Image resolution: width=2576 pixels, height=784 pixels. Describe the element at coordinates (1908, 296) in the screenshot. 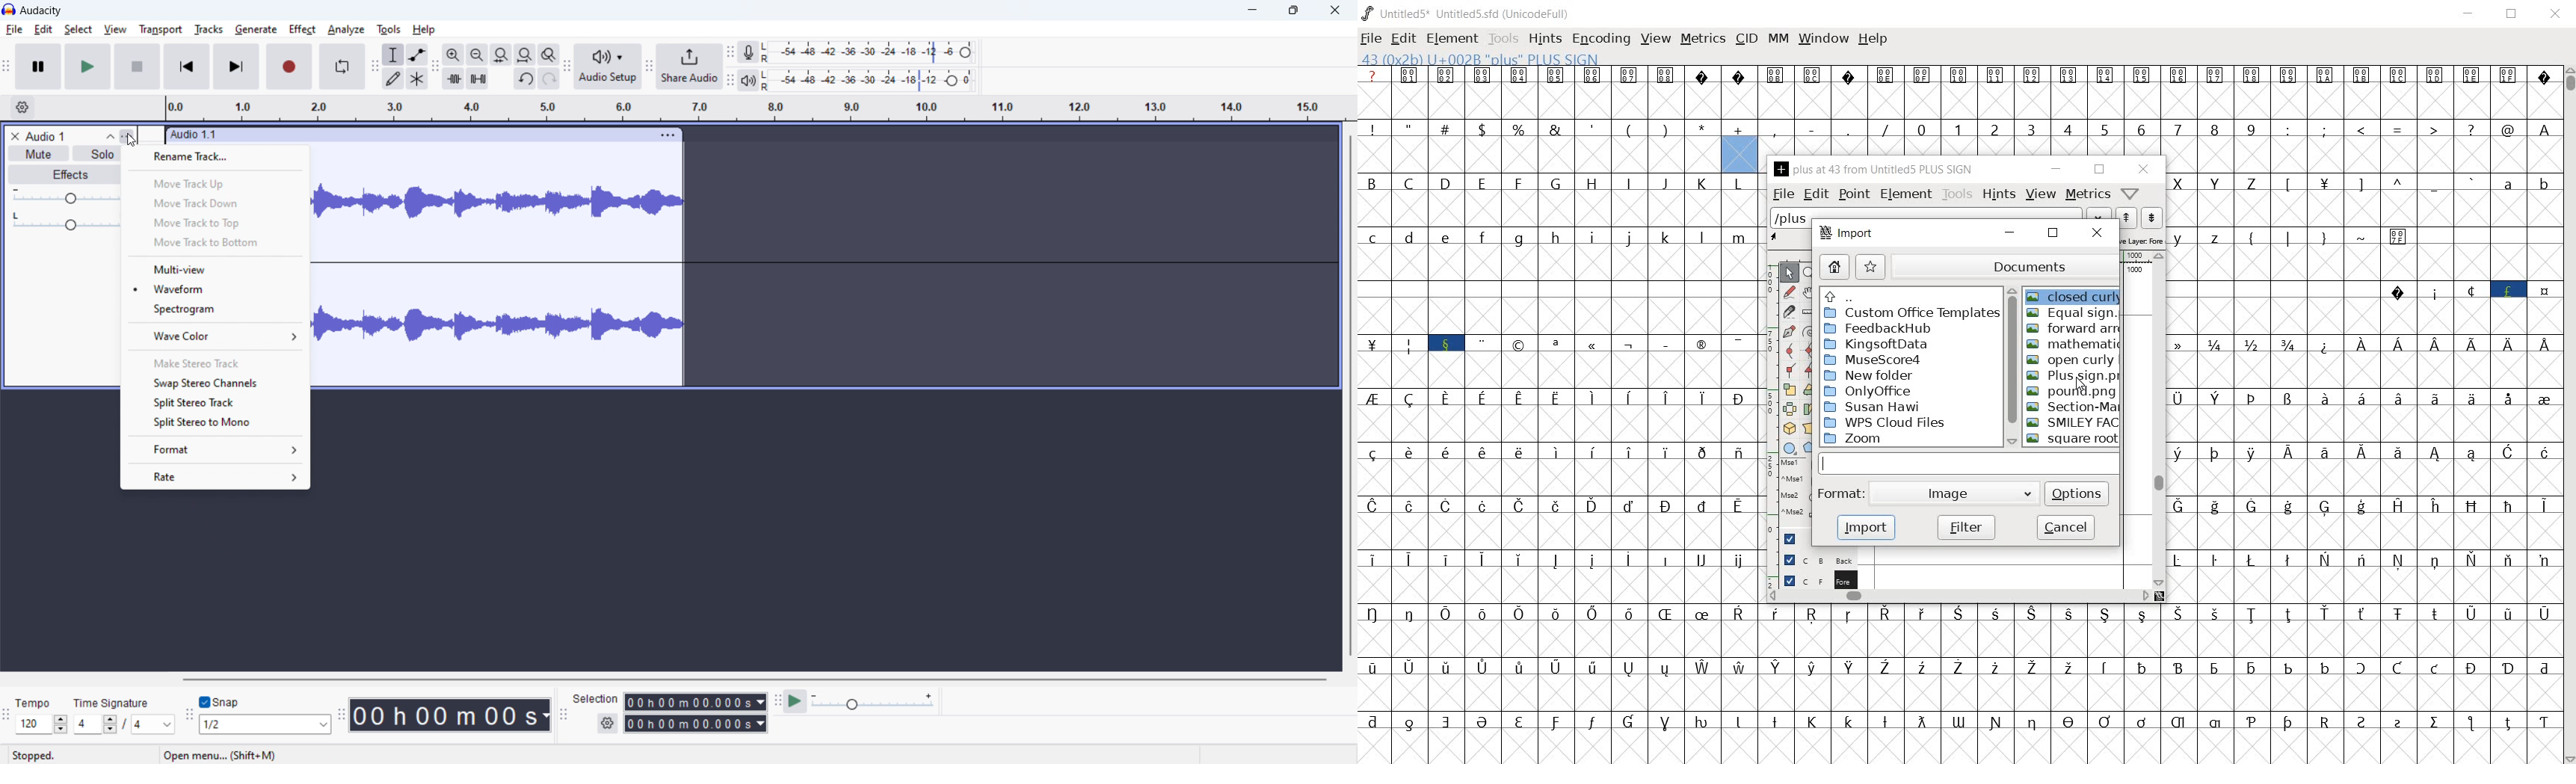

I see `UP directories` at that location.